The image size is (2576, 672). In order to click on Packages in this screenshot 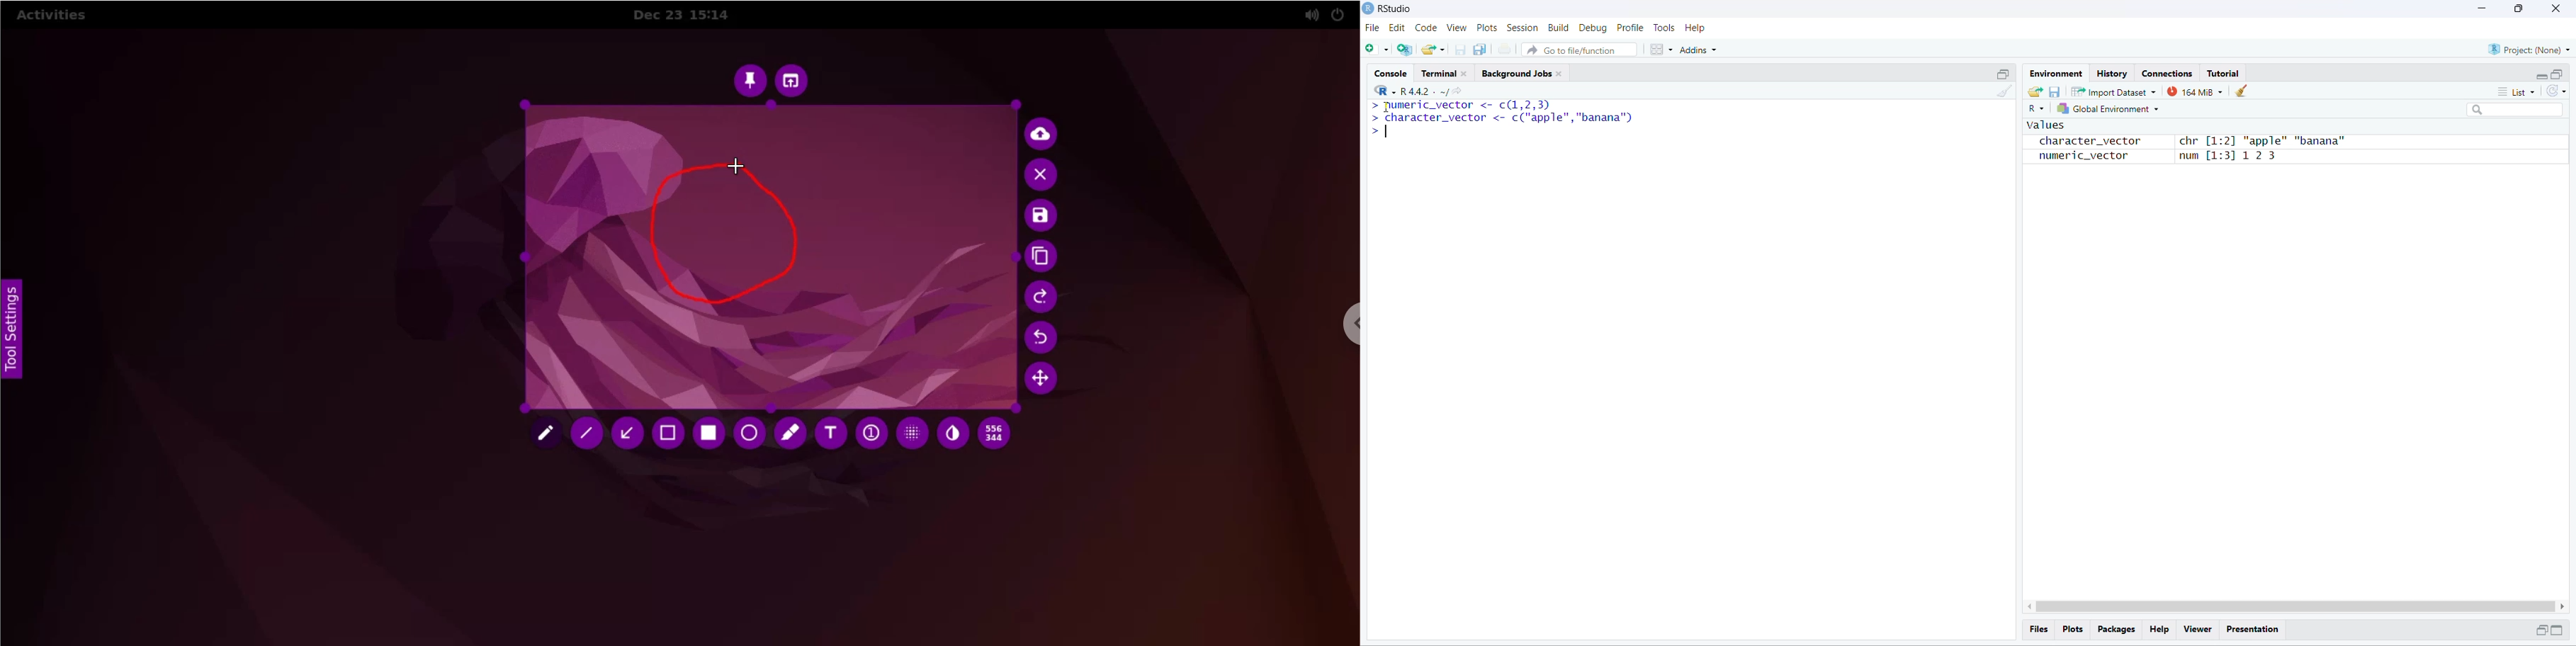, I will do `click(2117, 630)`.